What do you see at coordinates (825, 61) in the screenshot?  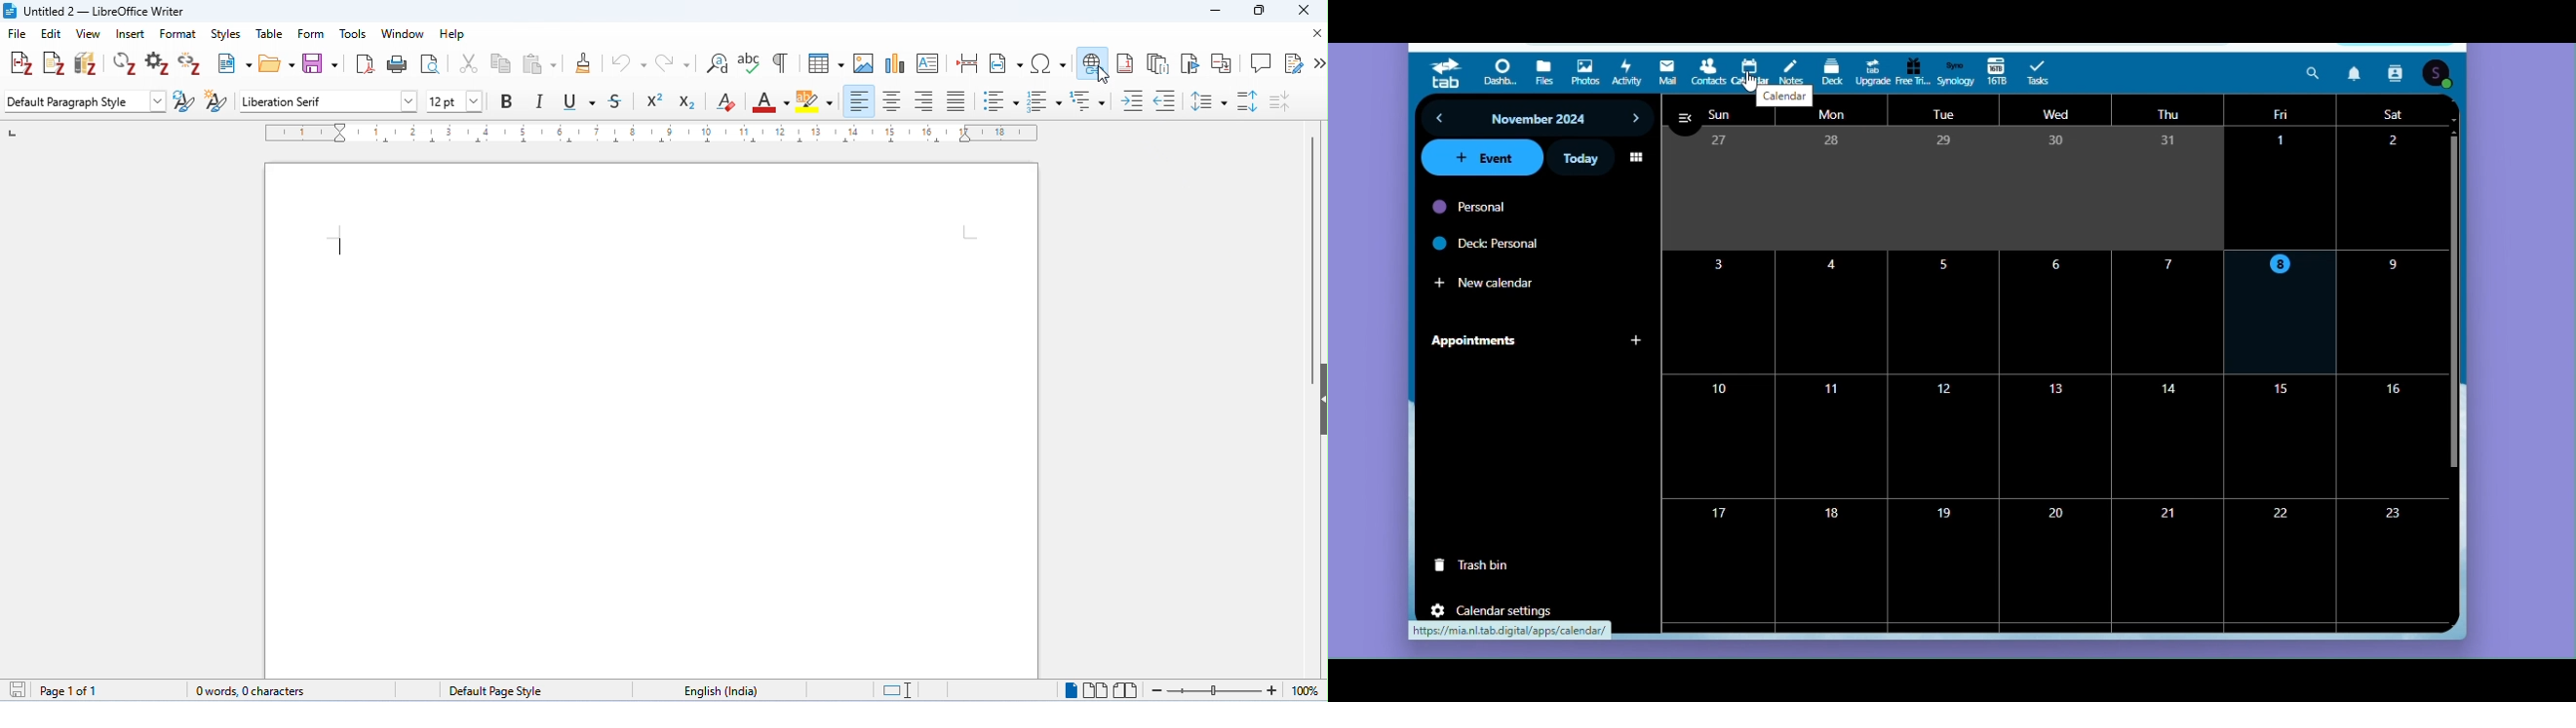 I see `insert table` at bounding box center [825, 61].